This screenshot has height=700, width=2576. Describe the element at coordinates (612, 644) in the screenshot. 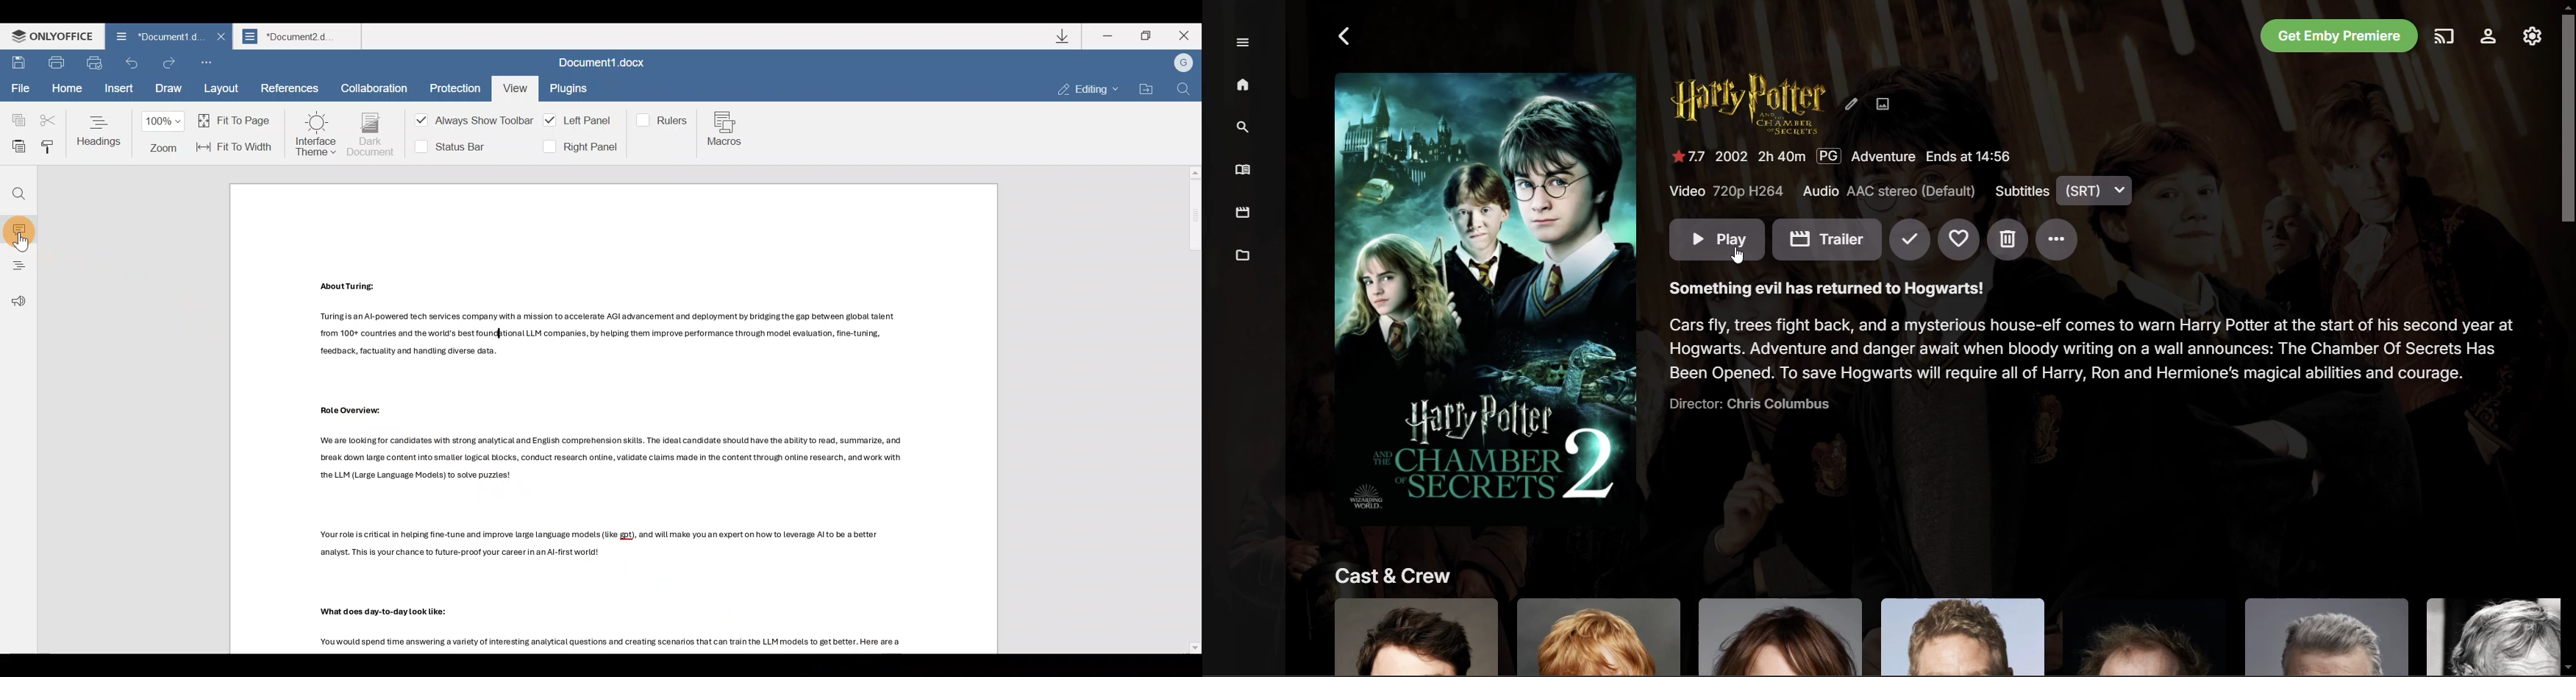

I see `` at that location.